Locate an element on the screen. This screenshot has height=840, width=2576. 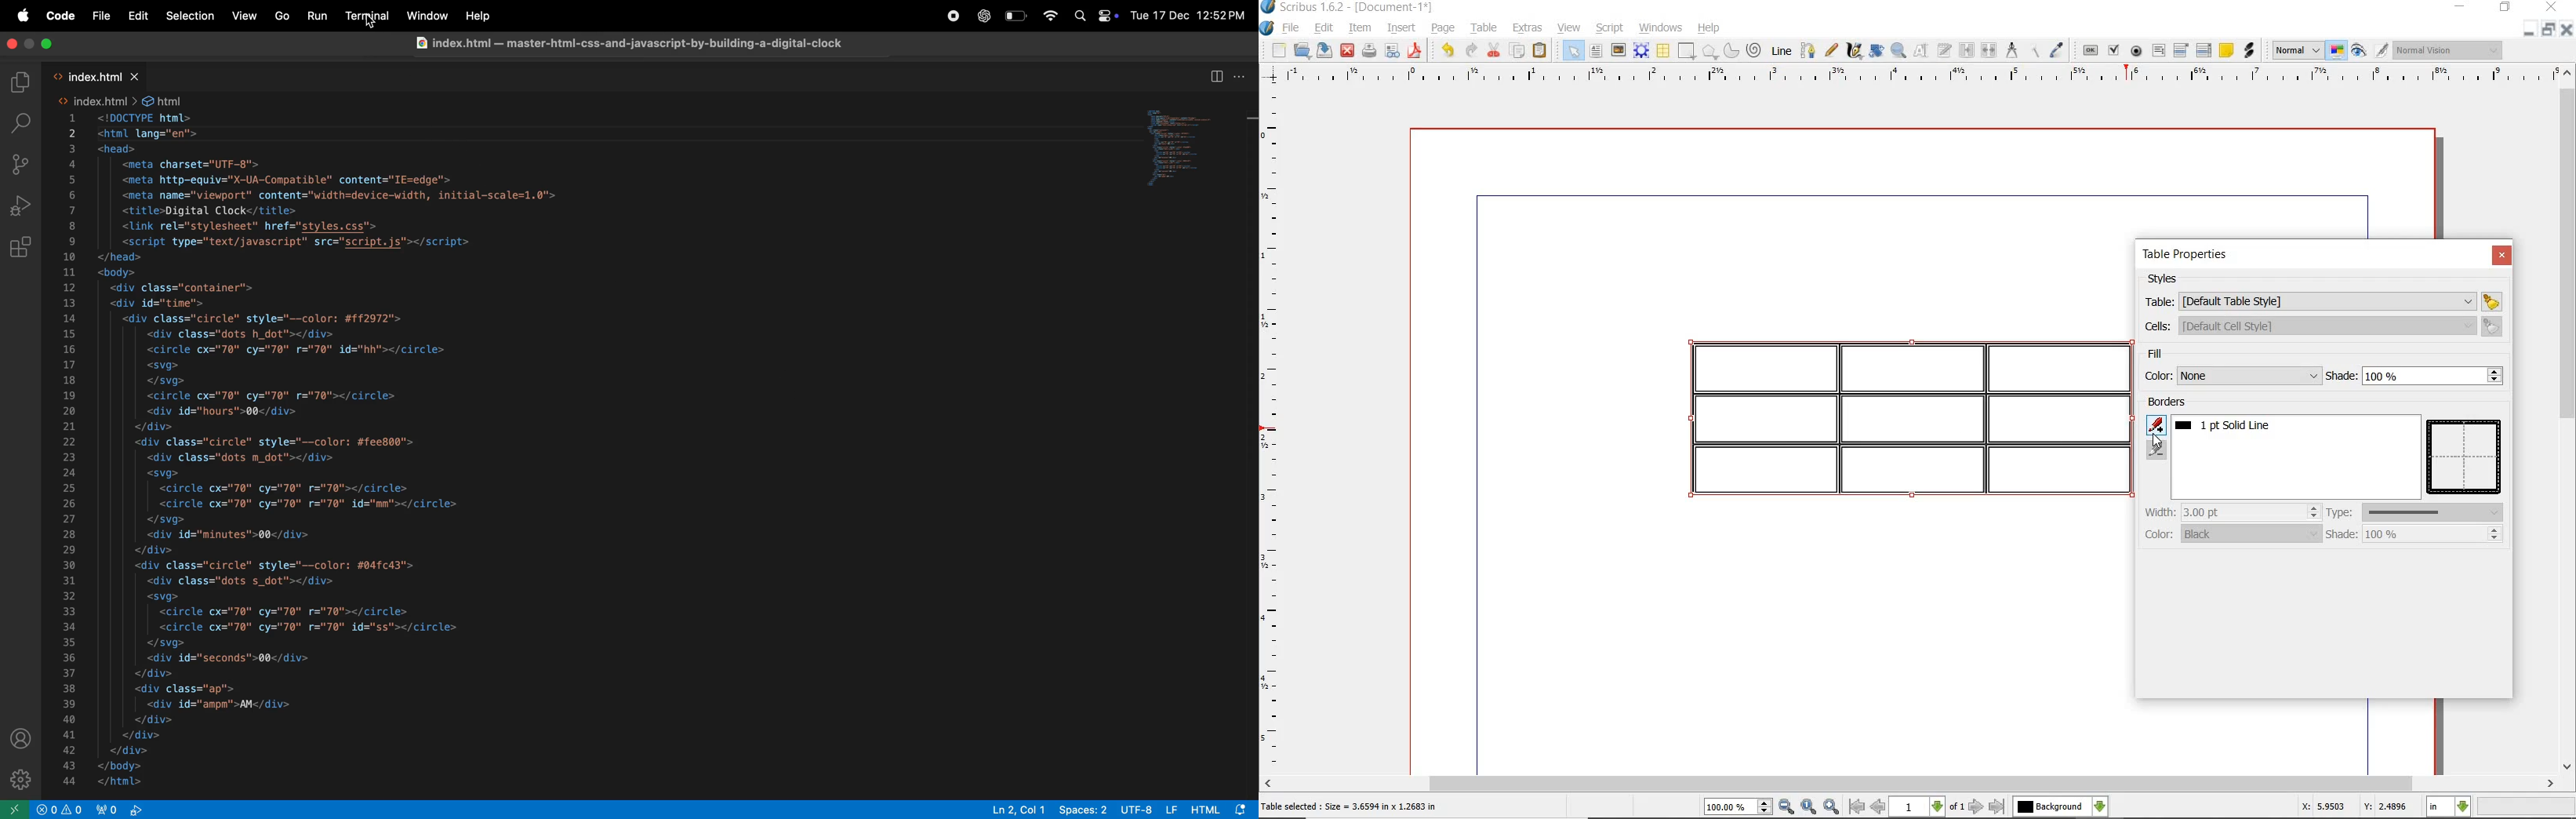
freehand line is located at coordinates (1832, 52).